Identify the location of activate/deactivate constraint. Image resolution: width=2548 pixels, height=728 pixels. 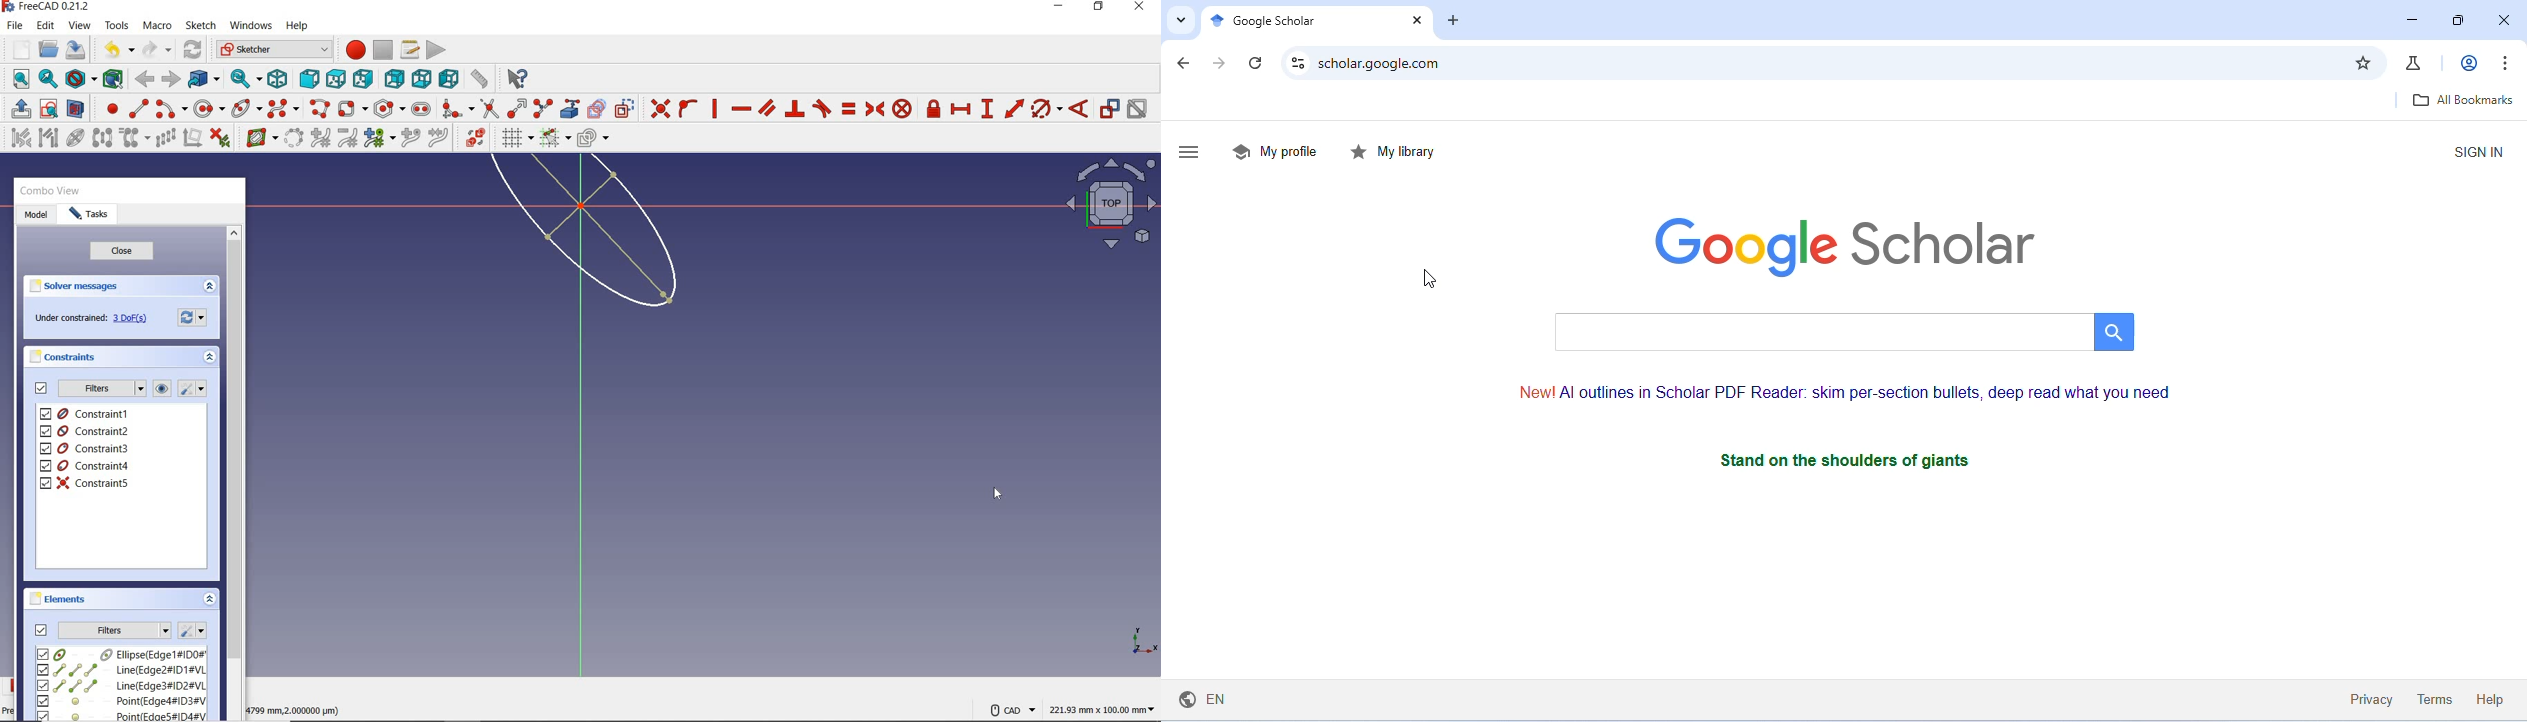
(1138, 109).